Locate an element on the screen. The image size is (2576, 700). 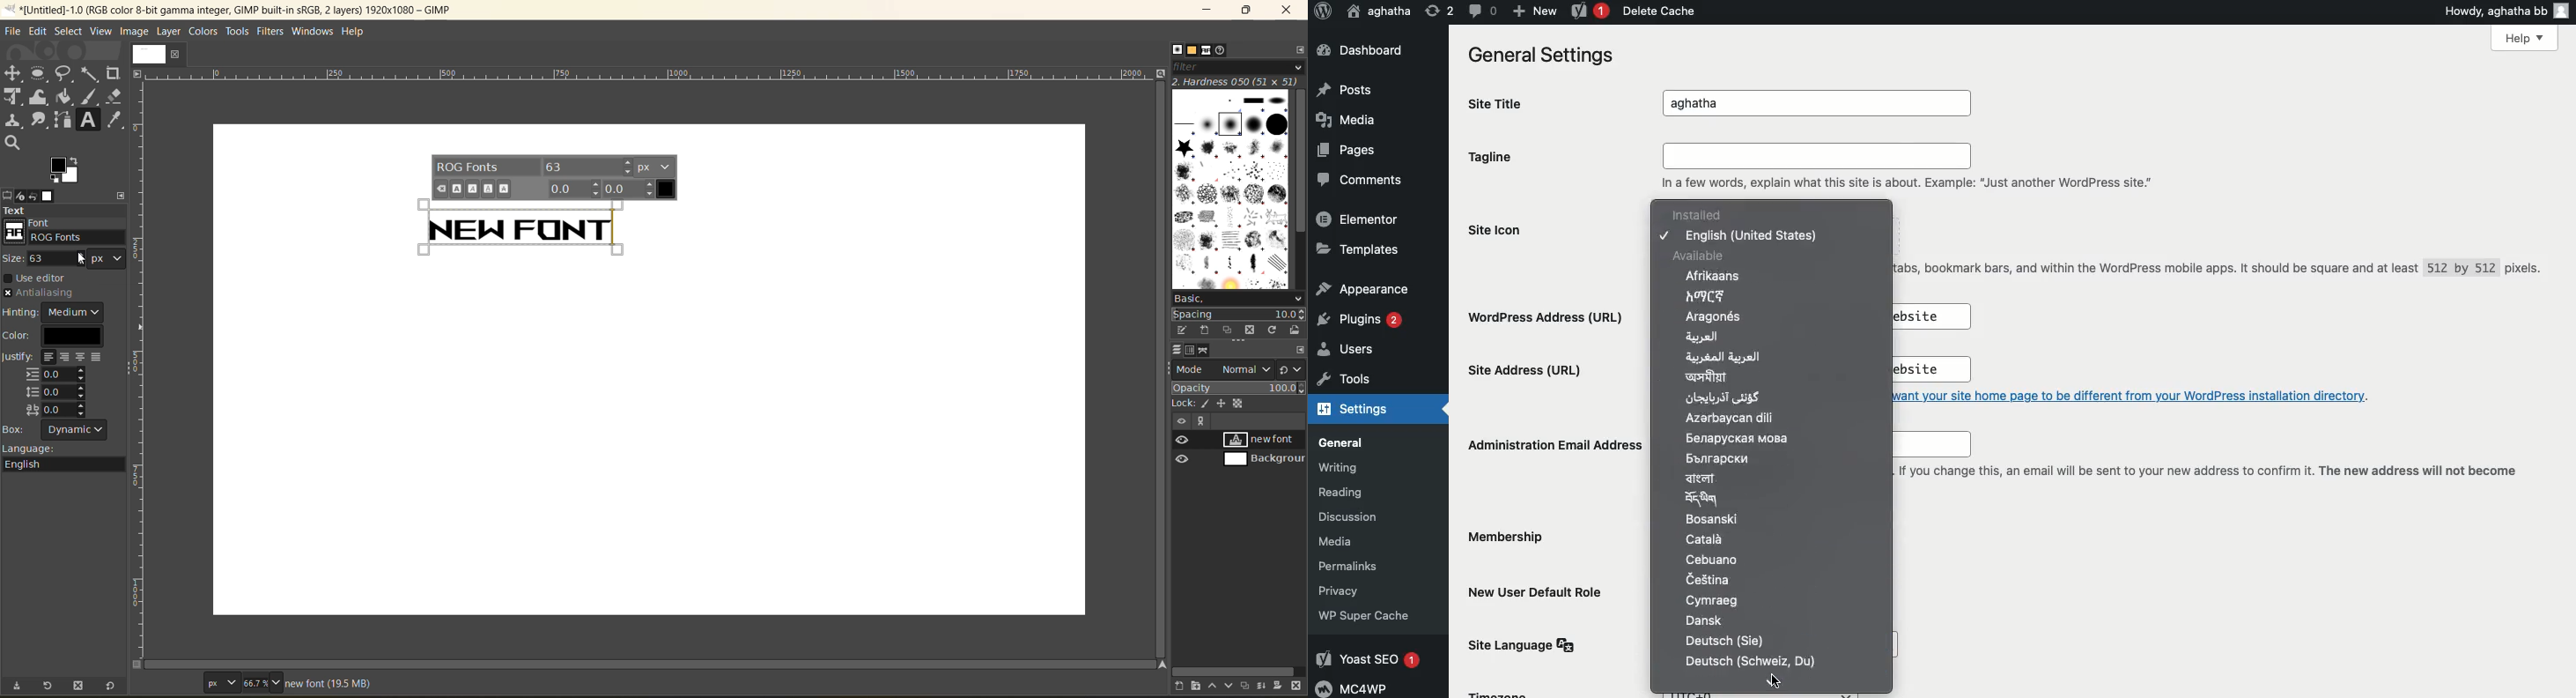
New is located at coordinates (1532, 11).